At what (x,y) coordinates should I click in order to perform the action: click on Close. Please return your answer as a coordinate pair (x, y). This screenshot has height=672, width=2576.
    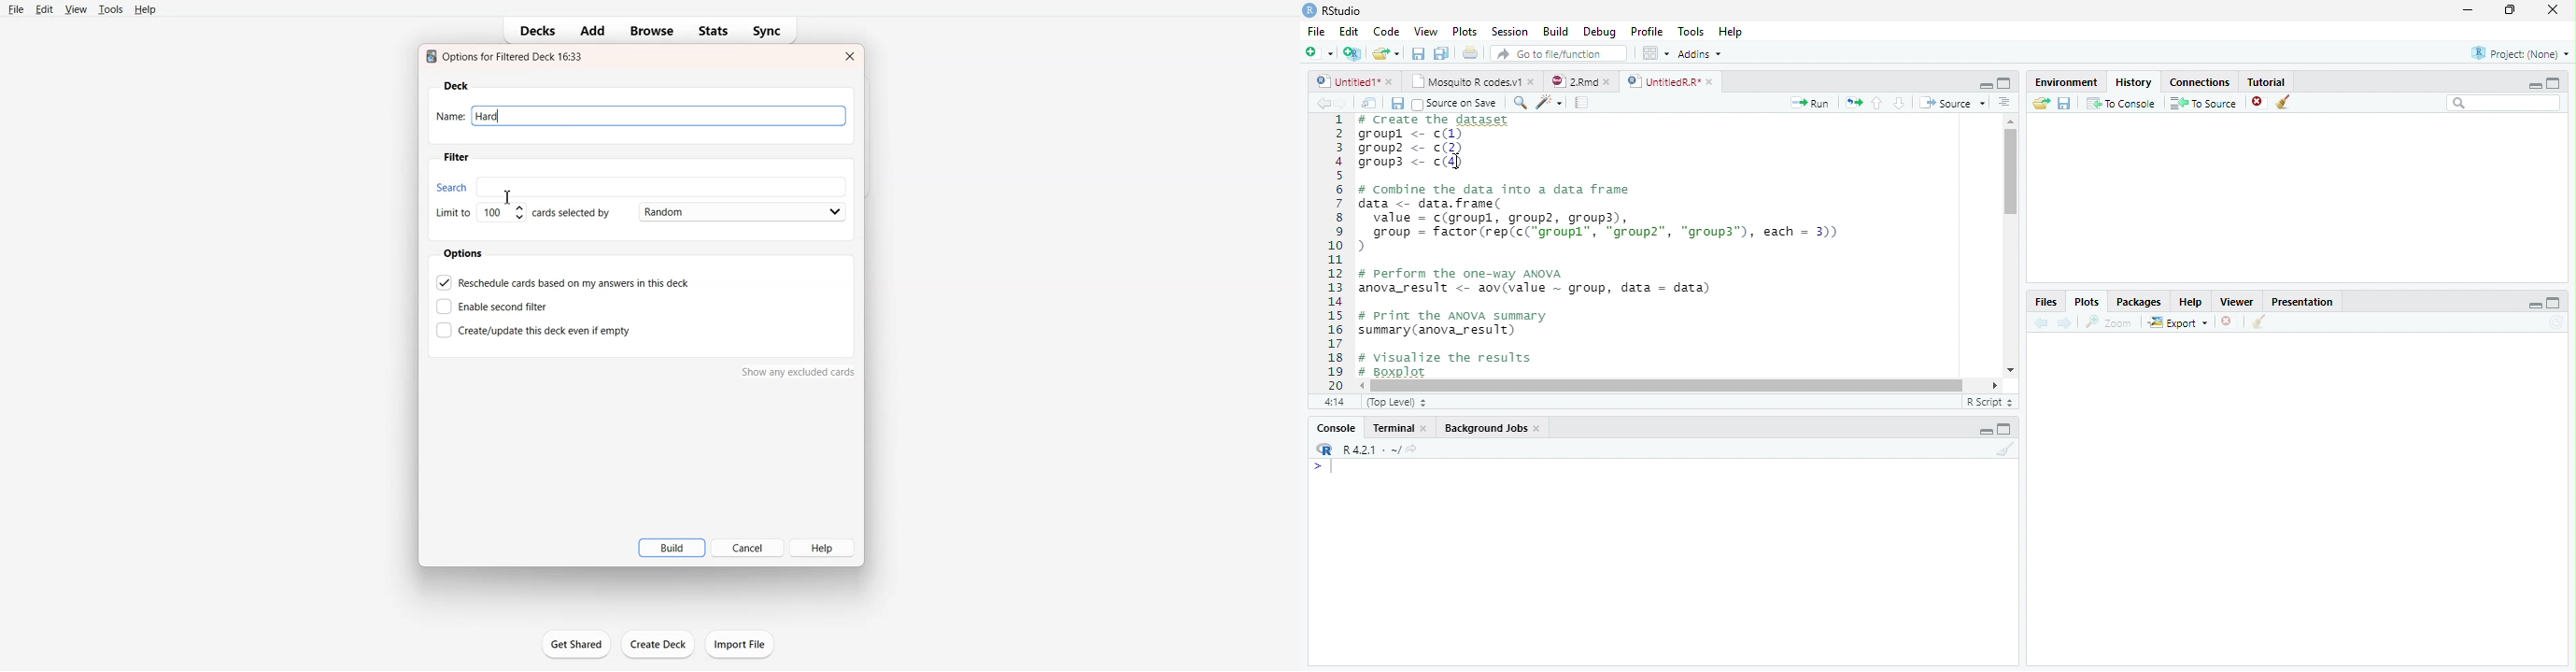
    Looking at the image, I should click on (849, 56).